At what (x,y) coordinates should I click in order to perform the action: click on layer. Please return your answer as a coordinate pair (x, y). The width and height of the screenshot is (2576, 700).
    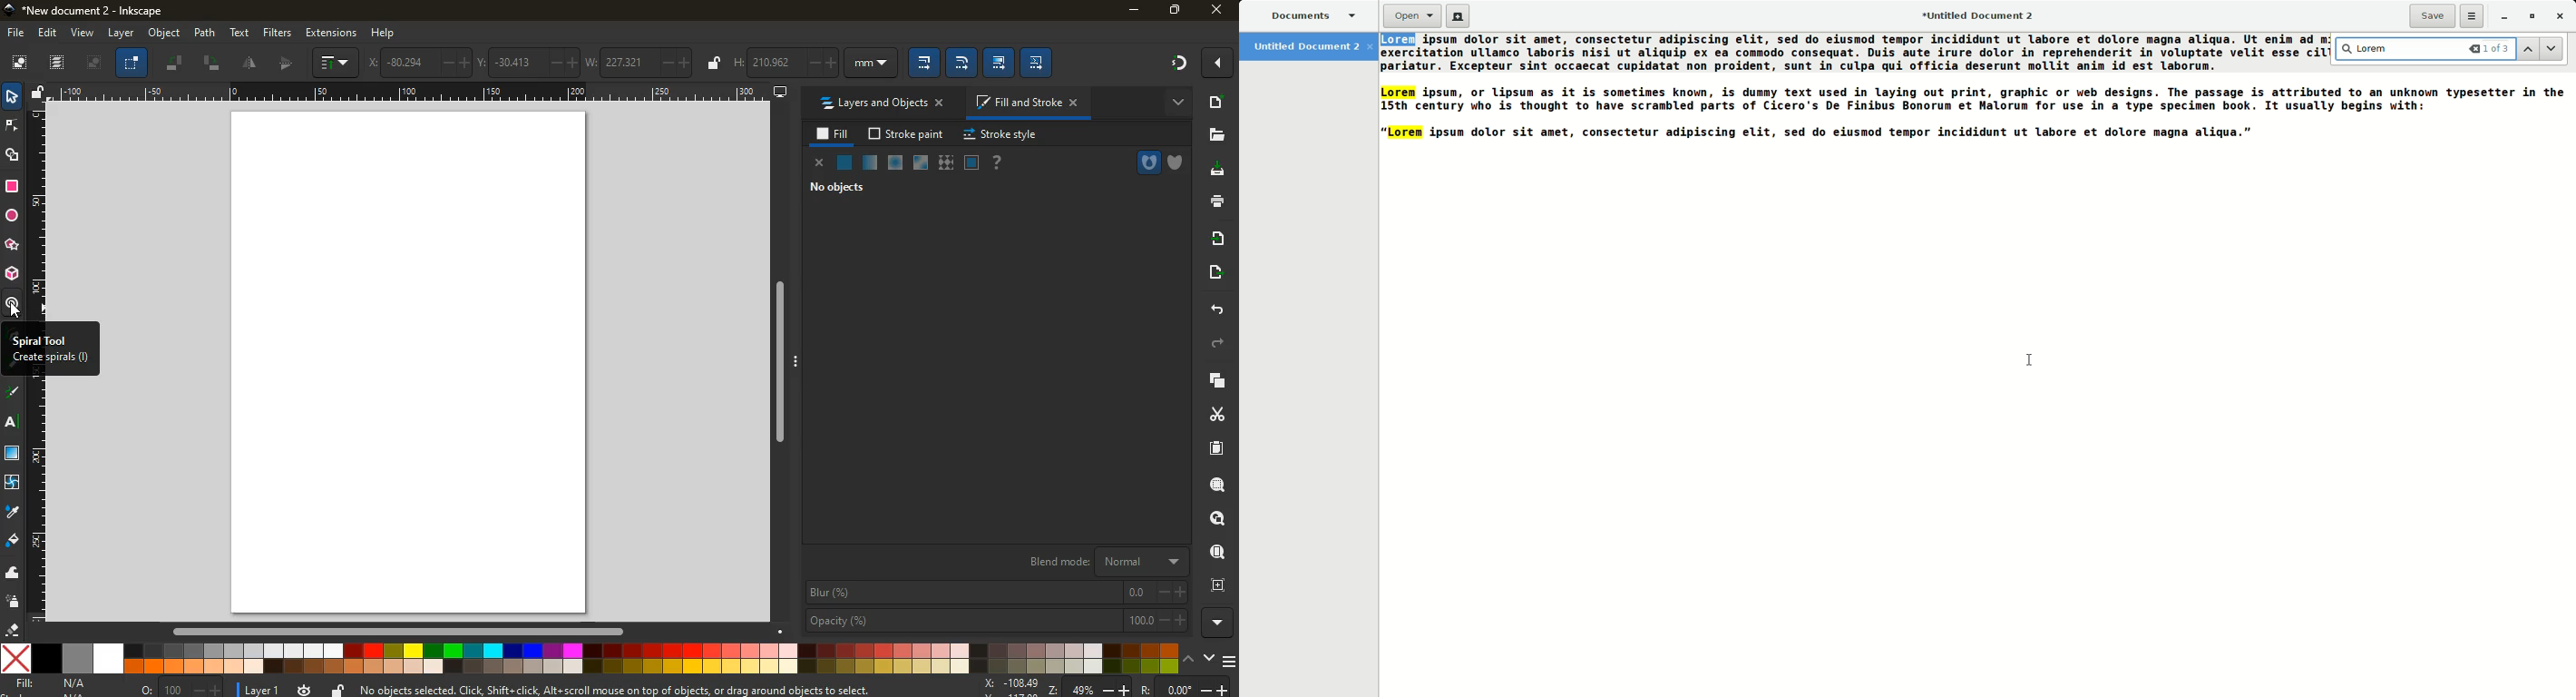
    Looking at the image, I should click on (259, 688).